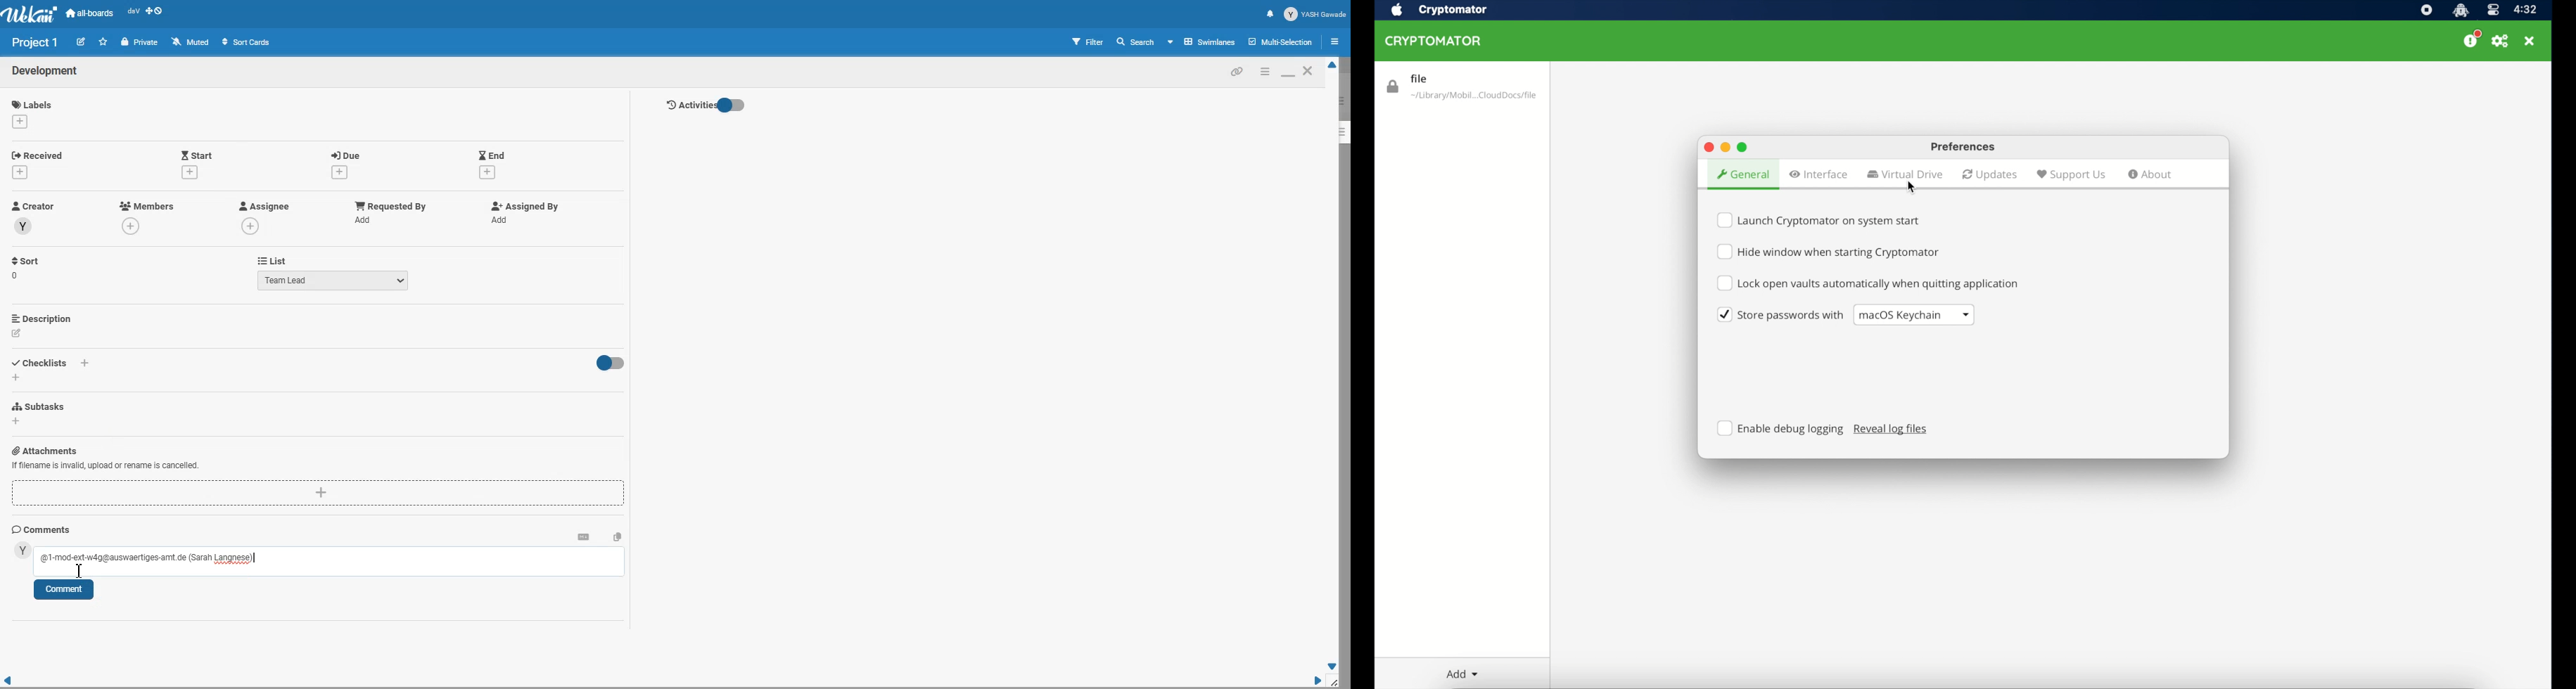 The height and width of the screenshot is (700, 2576). What do you see at coordinates (705, 105) in the screenshot?
I see `Activity Toggle` at bounding box center [705, 105].